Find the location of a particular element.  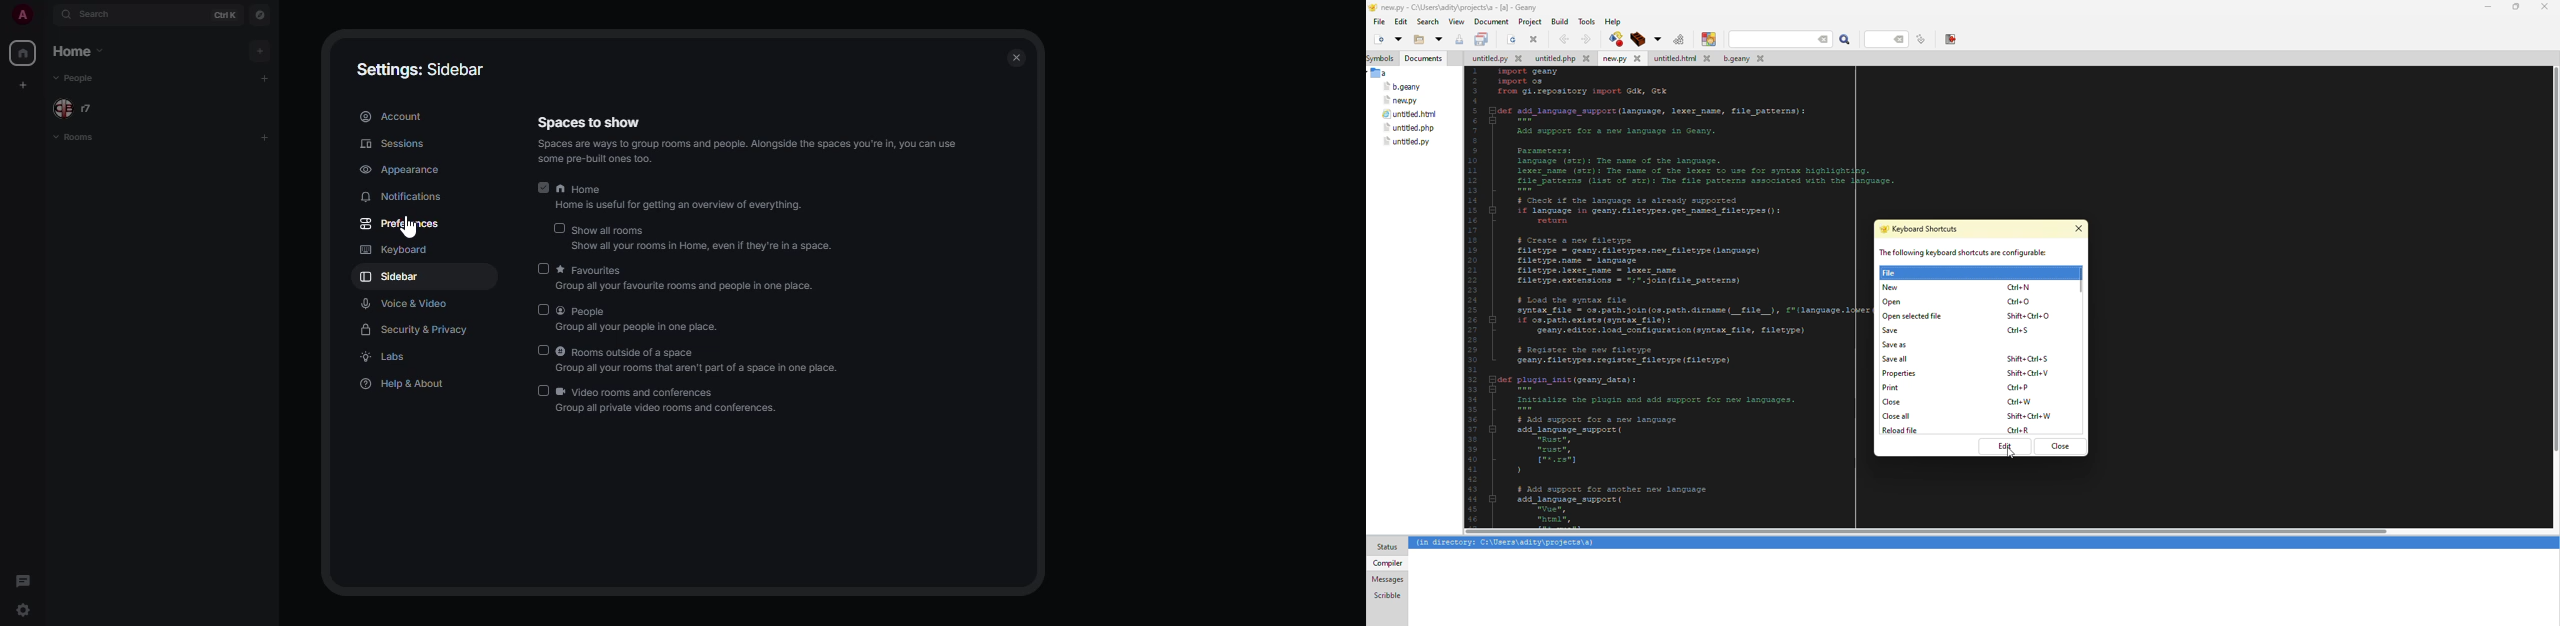

disabled is located at coordinates (543, 390).